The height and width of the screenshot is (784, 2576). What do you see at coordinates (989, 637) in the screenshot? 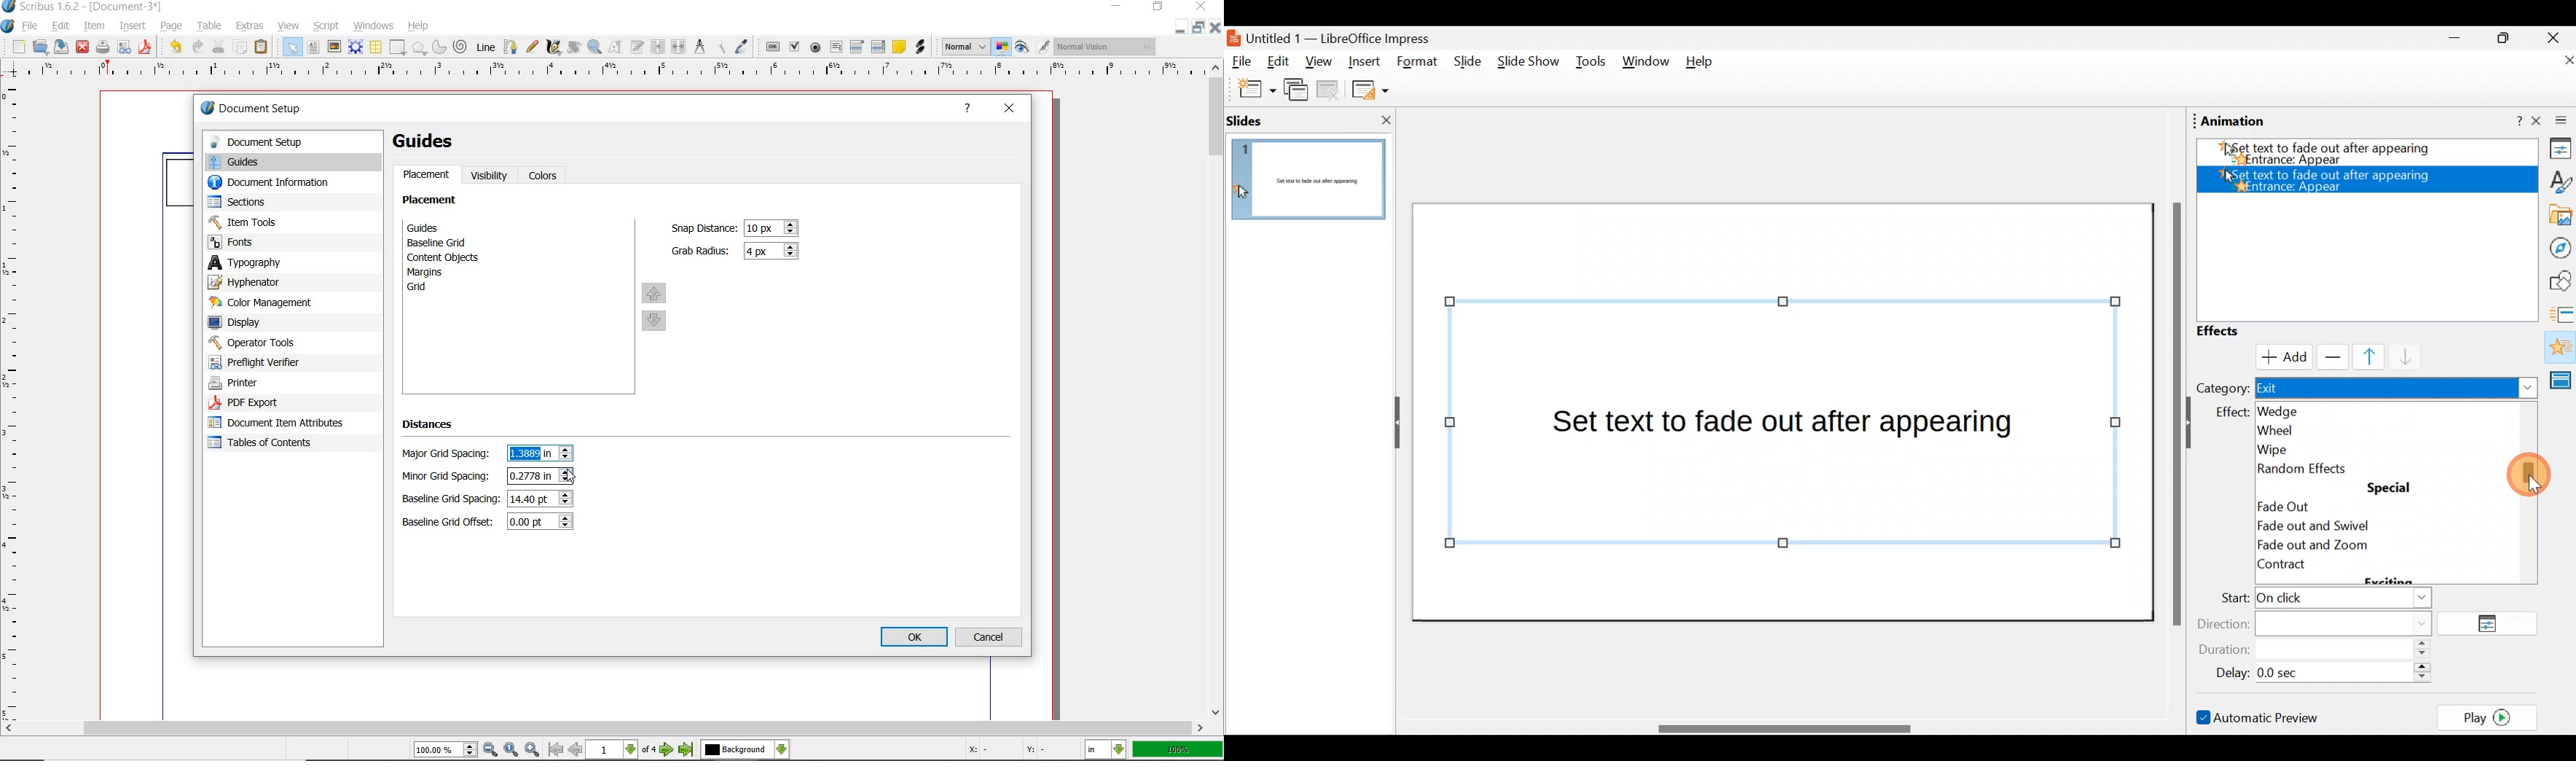
I see `cancel` at bounding box center [989, 637].